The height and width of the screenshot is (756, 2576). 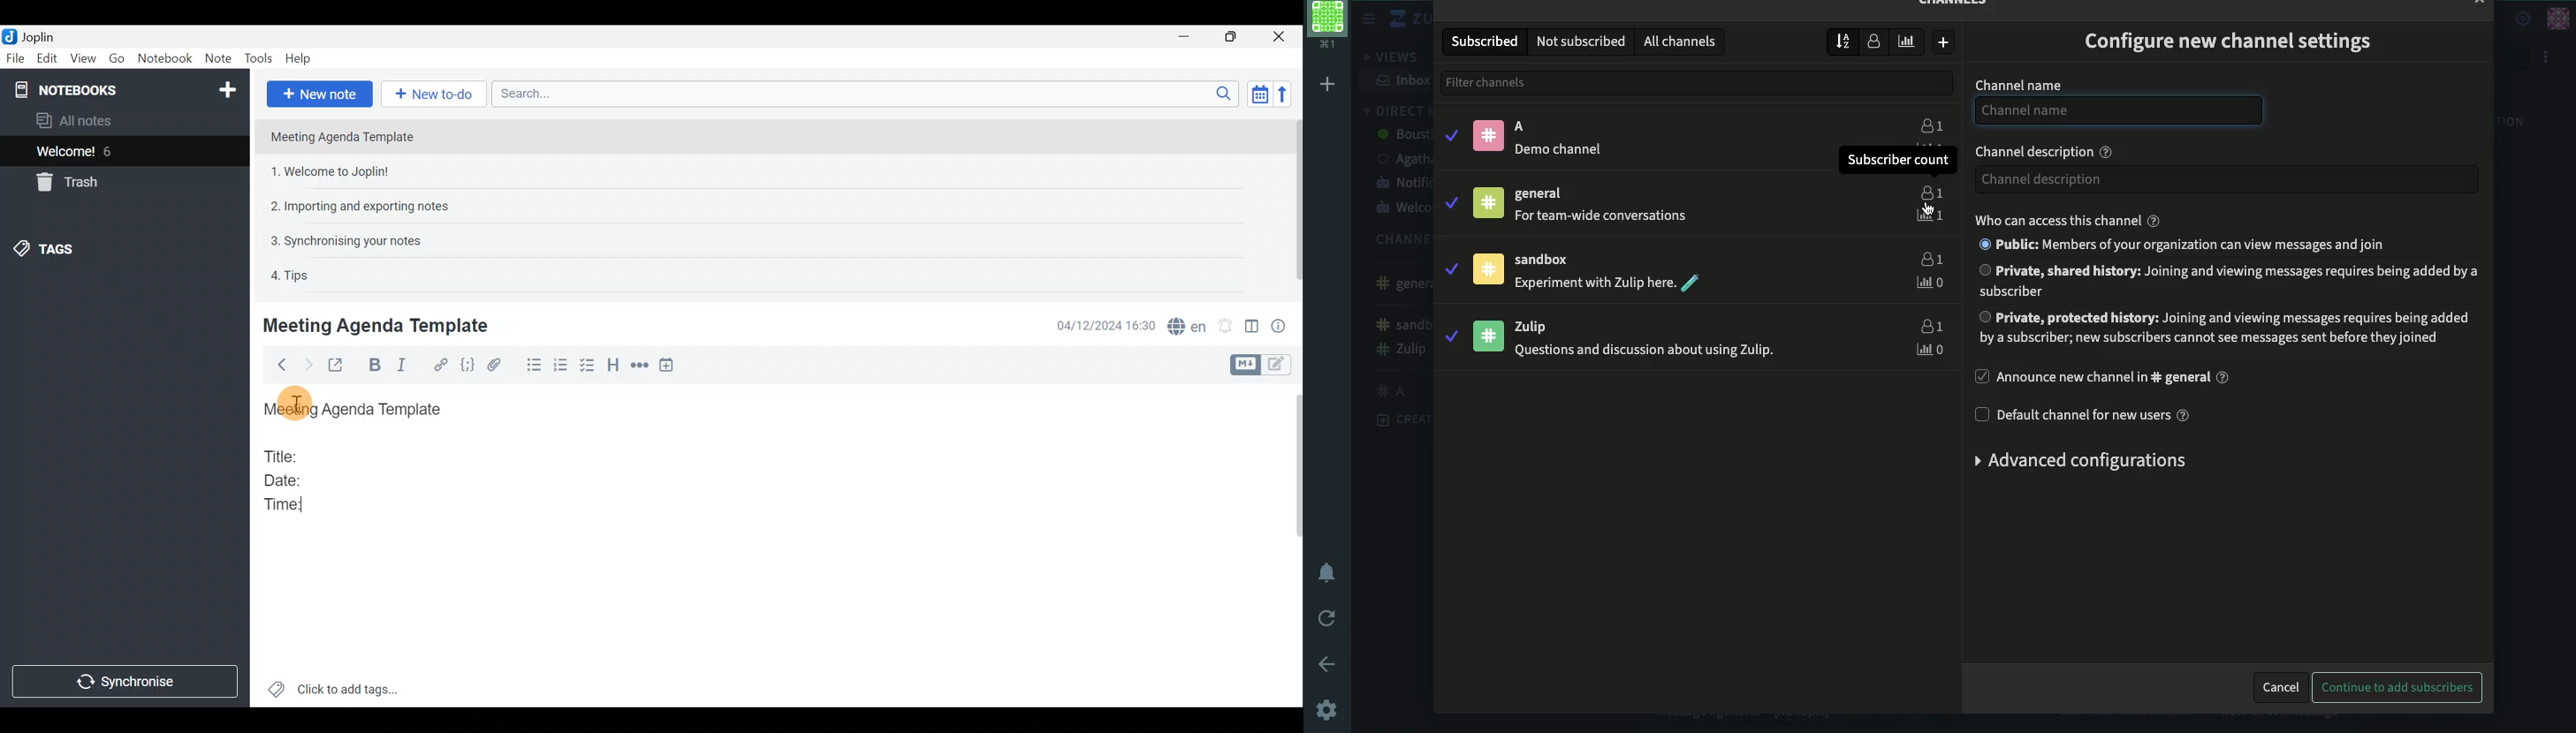 I want to click on Heading, so click(x=613, y=368).